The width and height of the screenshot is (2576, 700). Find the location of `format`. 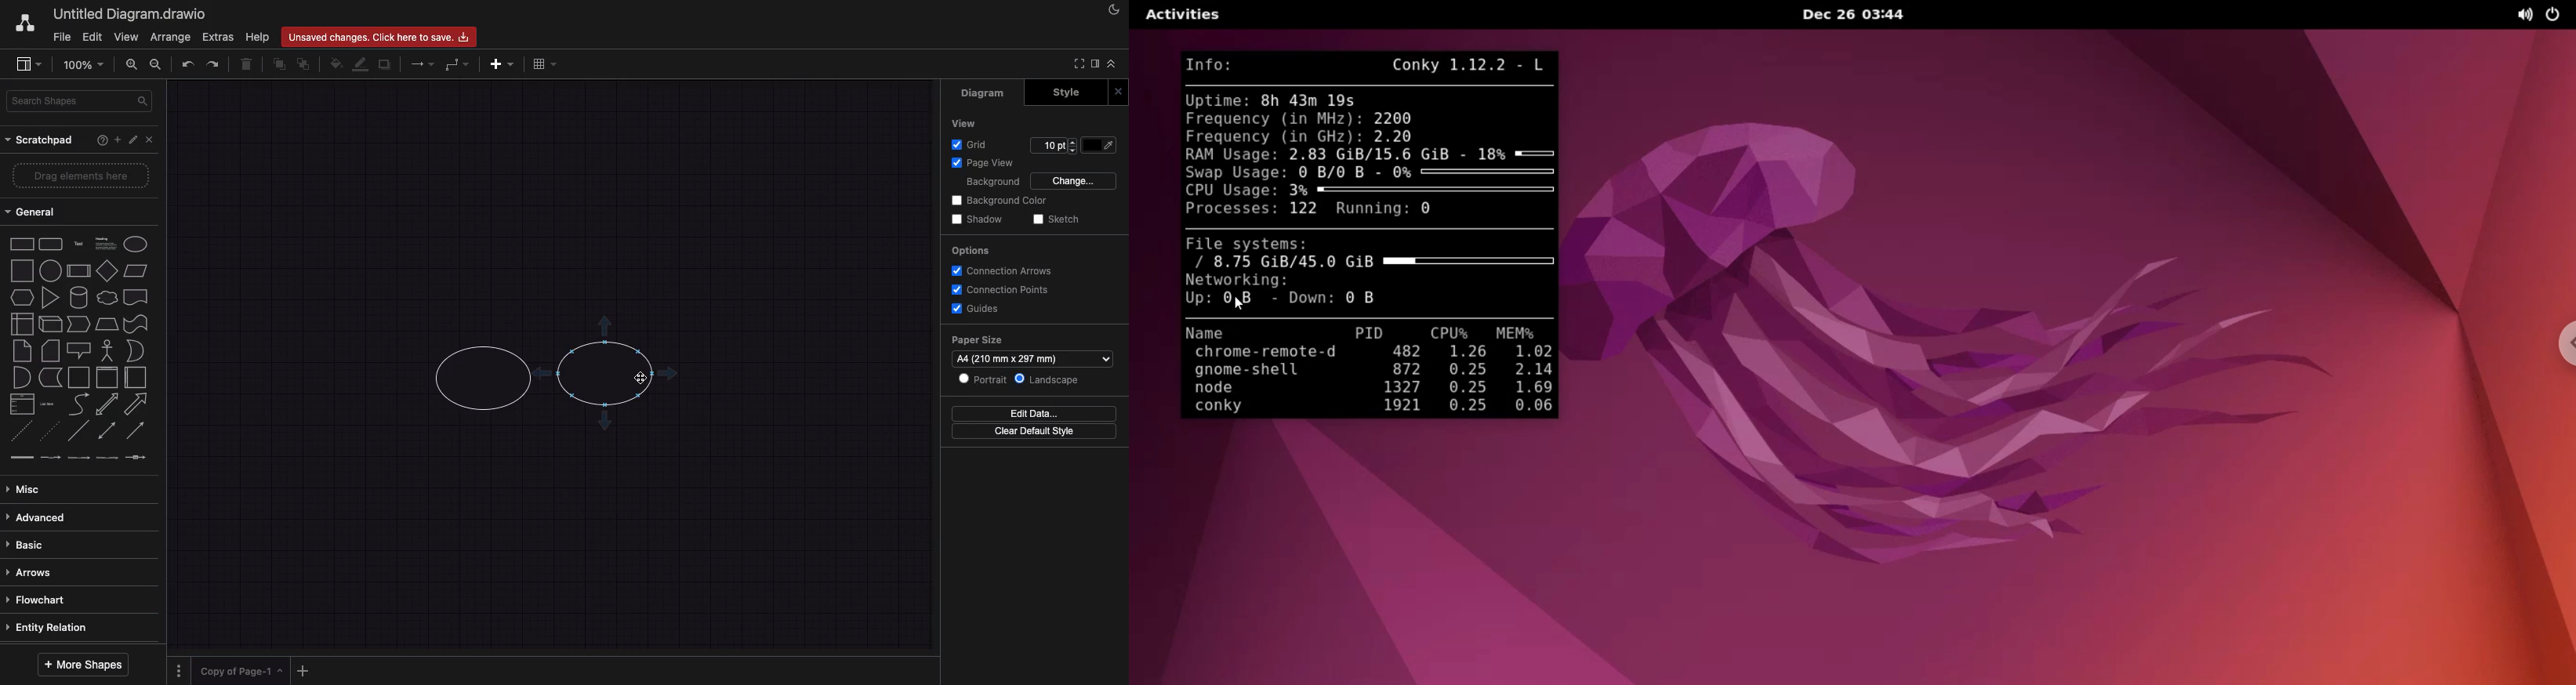

format is located at coordinates (1095, 63).